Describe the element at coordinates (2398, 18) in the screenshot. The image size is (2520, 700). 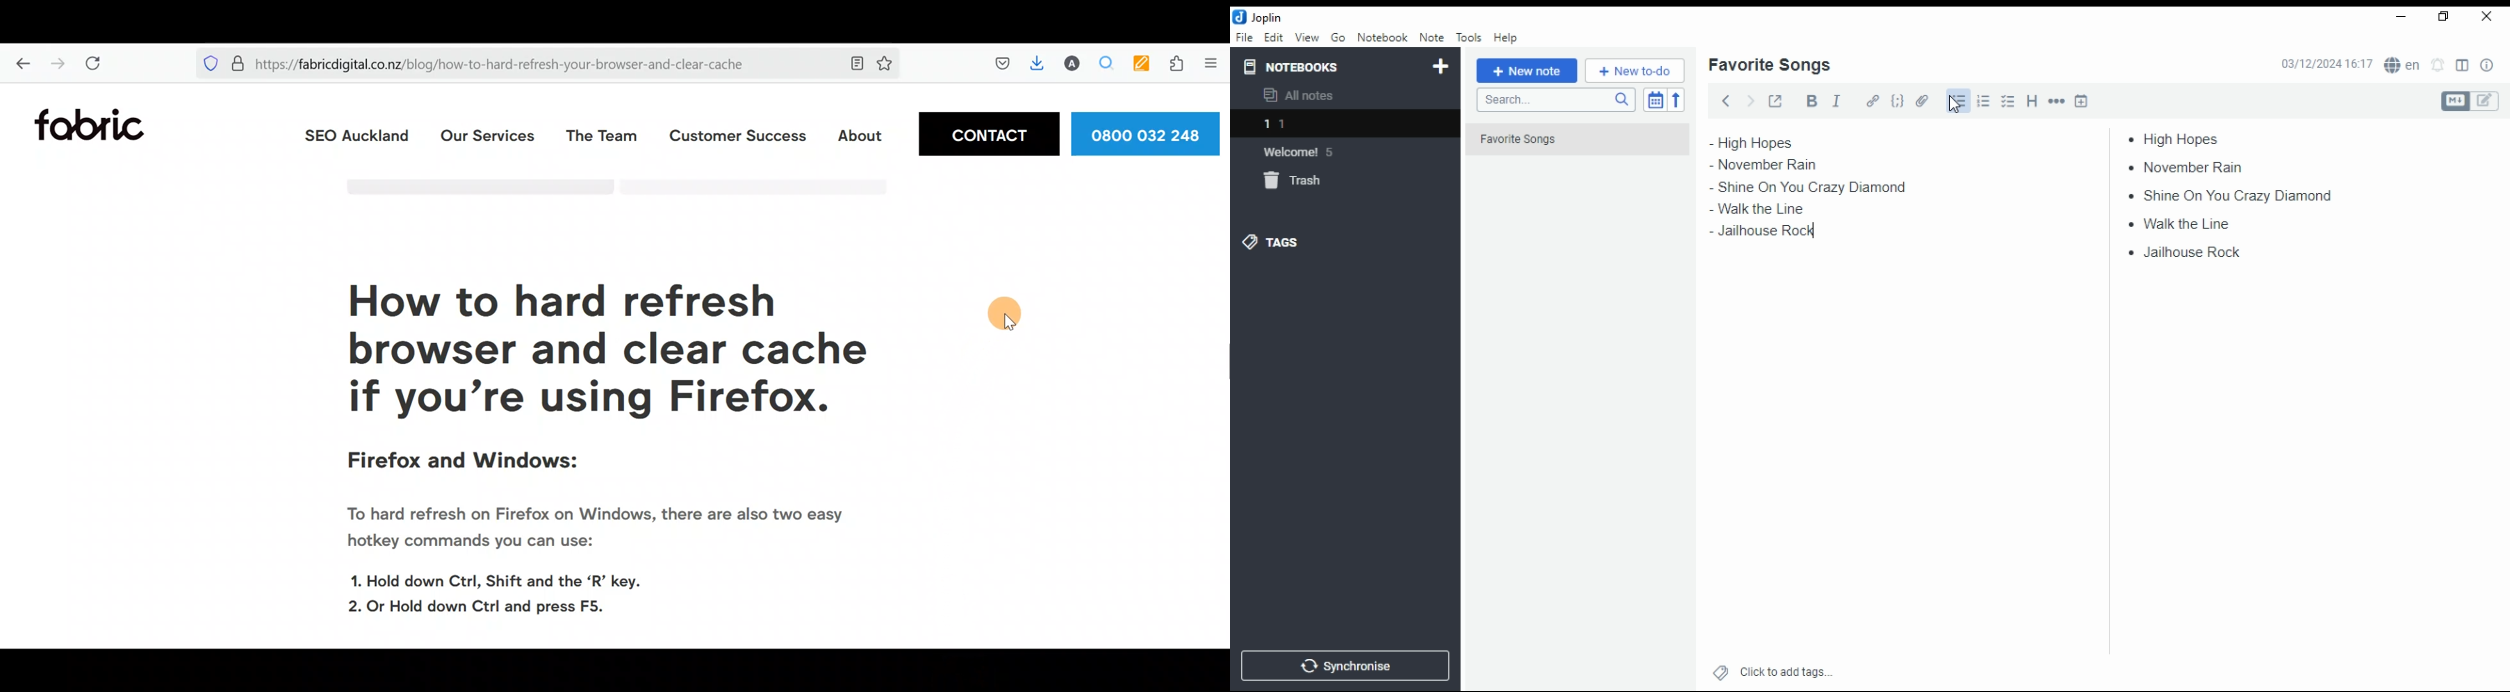
I see `minimize` at that location.